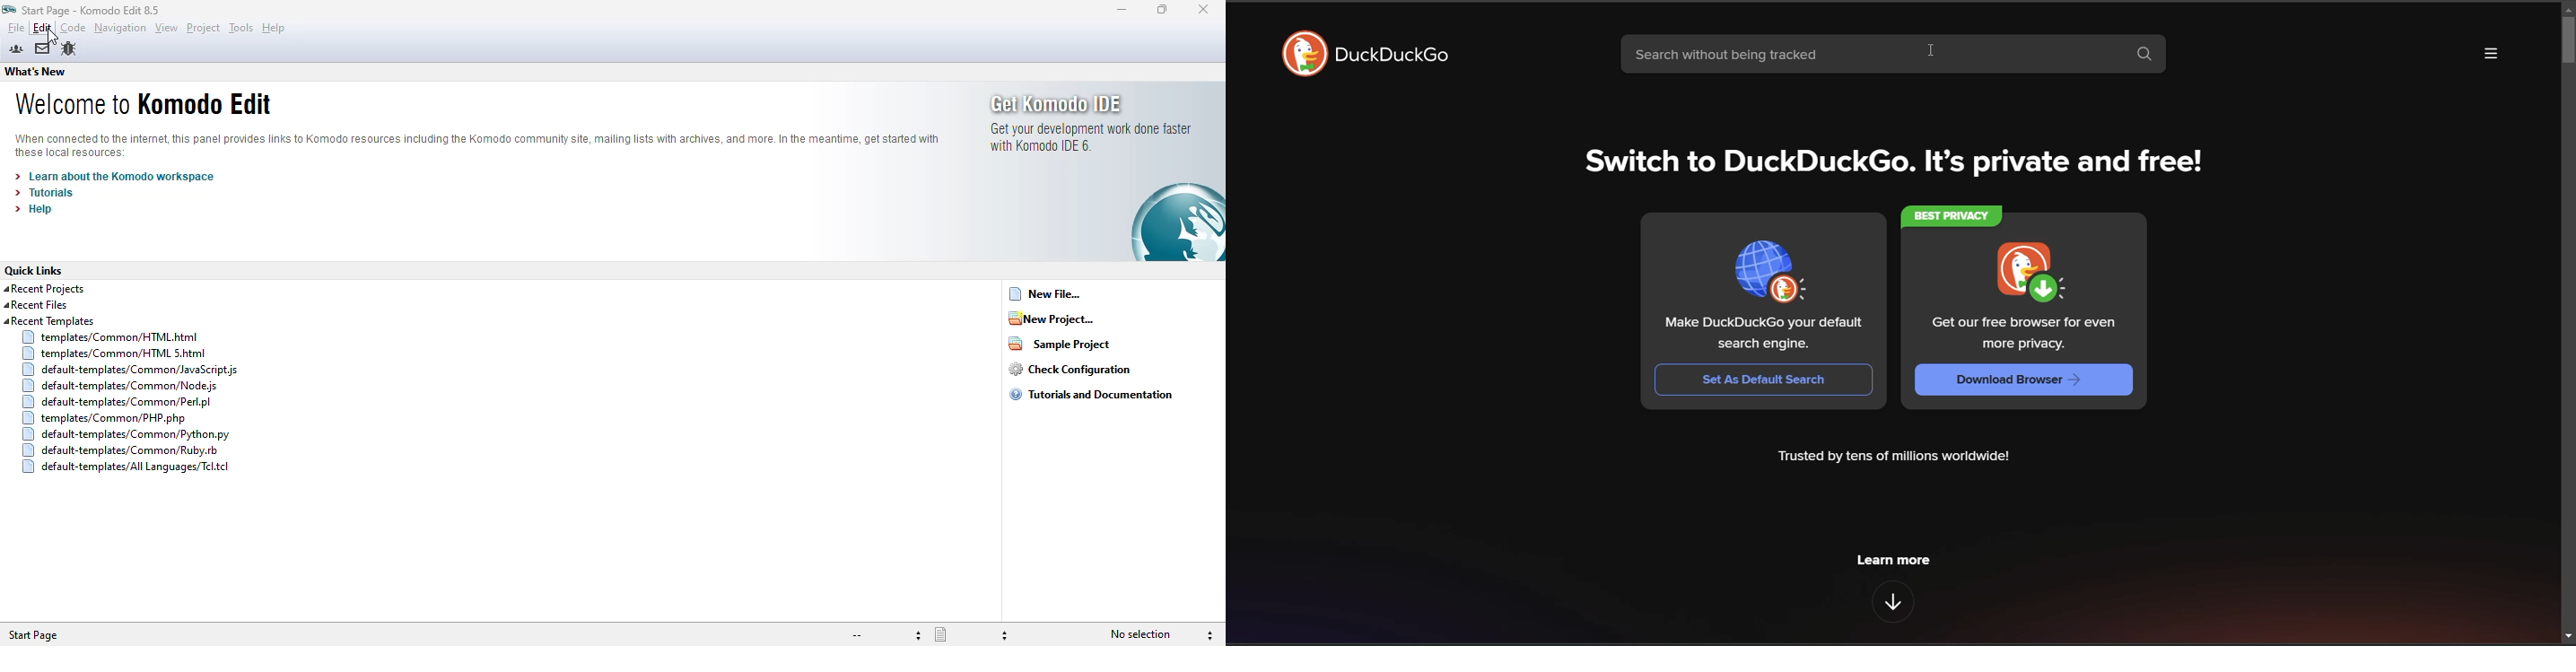  Describe the element at coordinates (2568, 39) in the screenshot. I see `vertical search bar` at that location.